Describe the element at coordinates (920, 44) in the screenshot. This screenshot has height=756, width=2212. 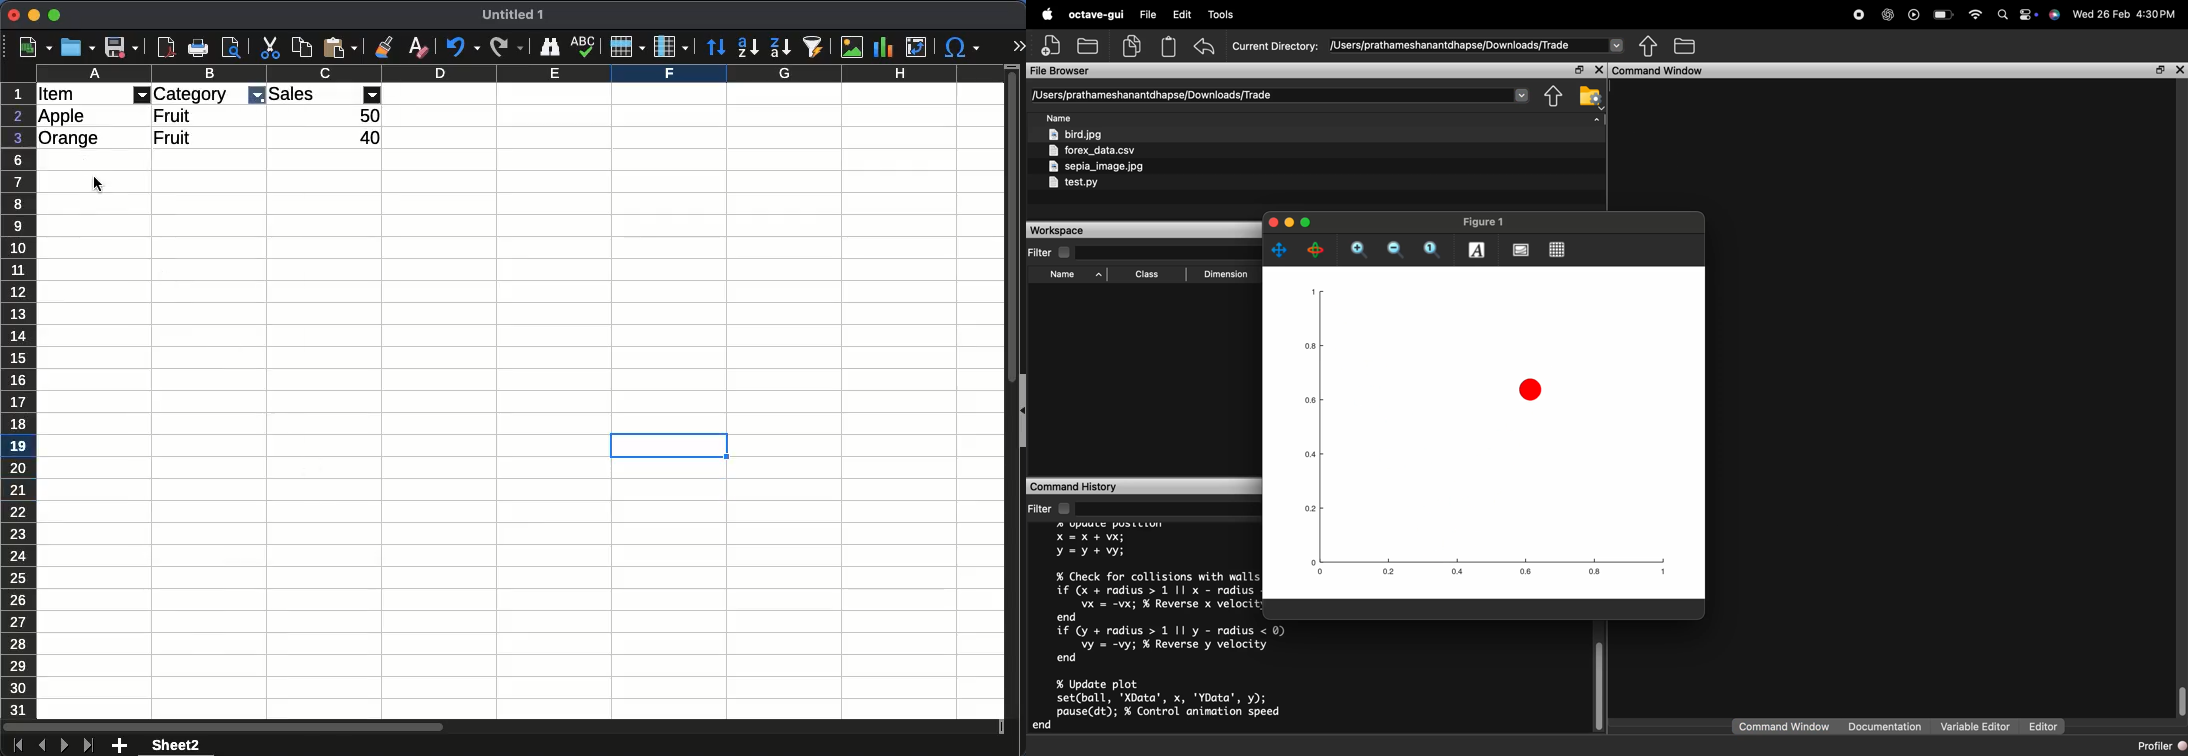
I see `pivot table` at that location.